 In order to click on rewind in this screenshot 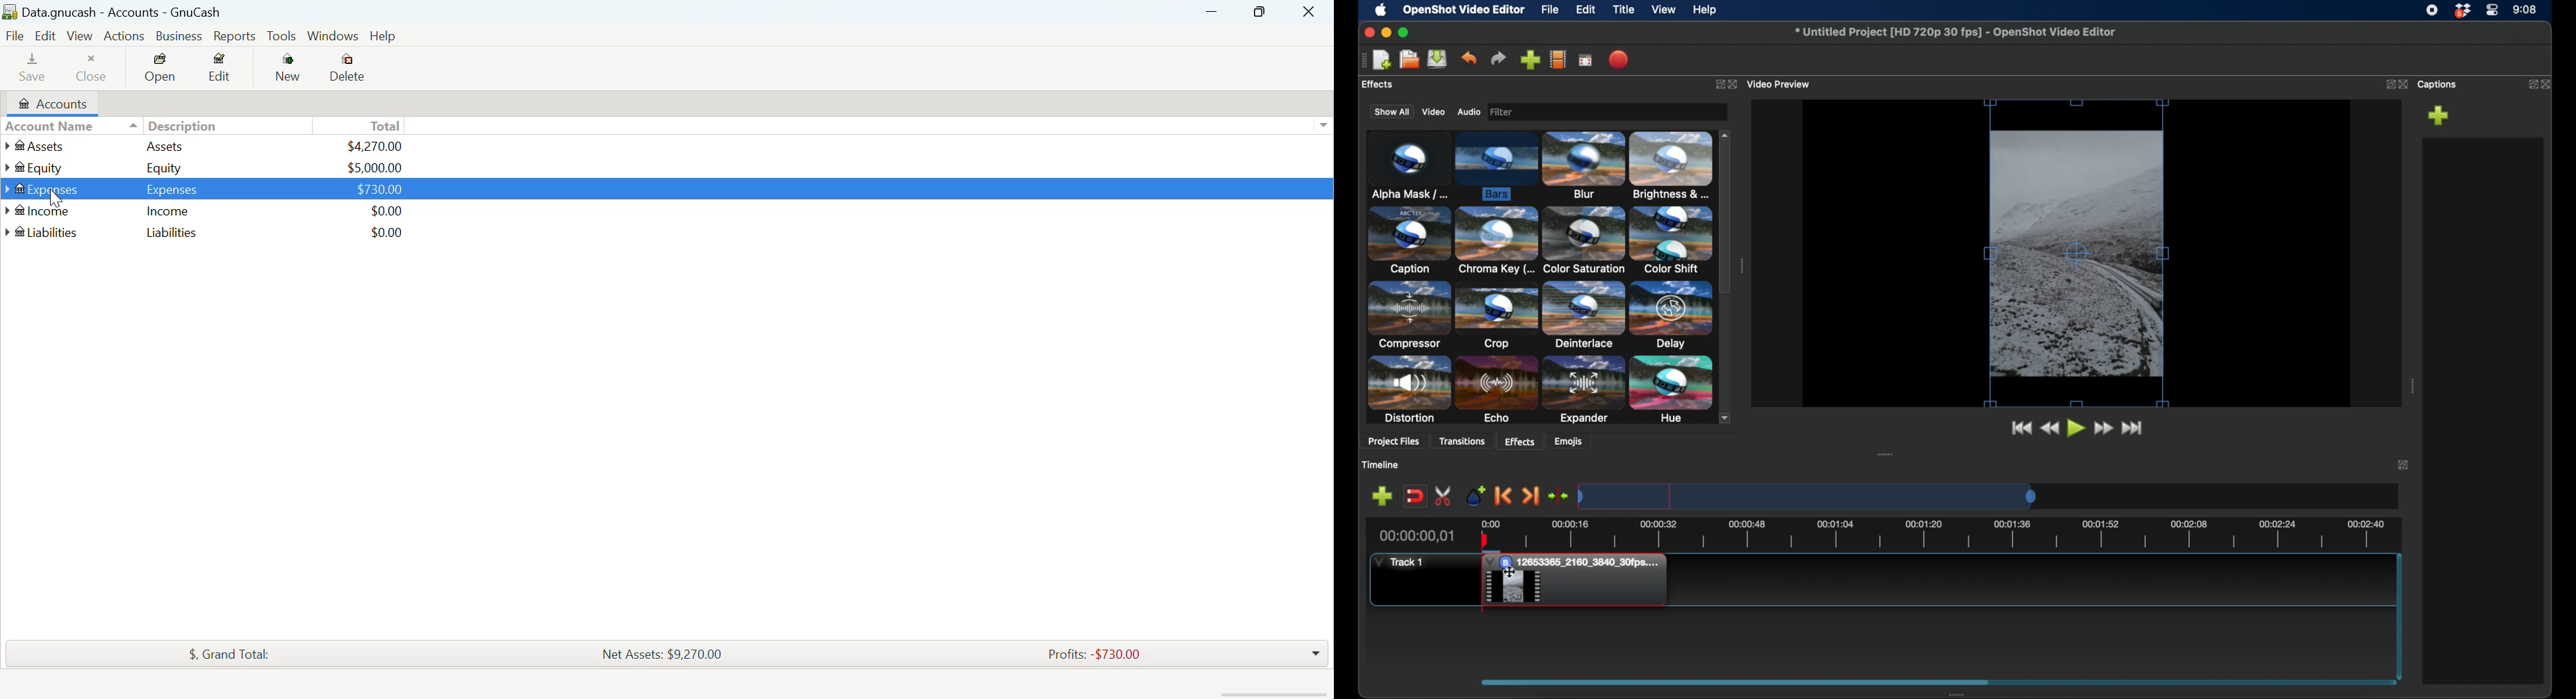, I will do `click(2050, 428)`.